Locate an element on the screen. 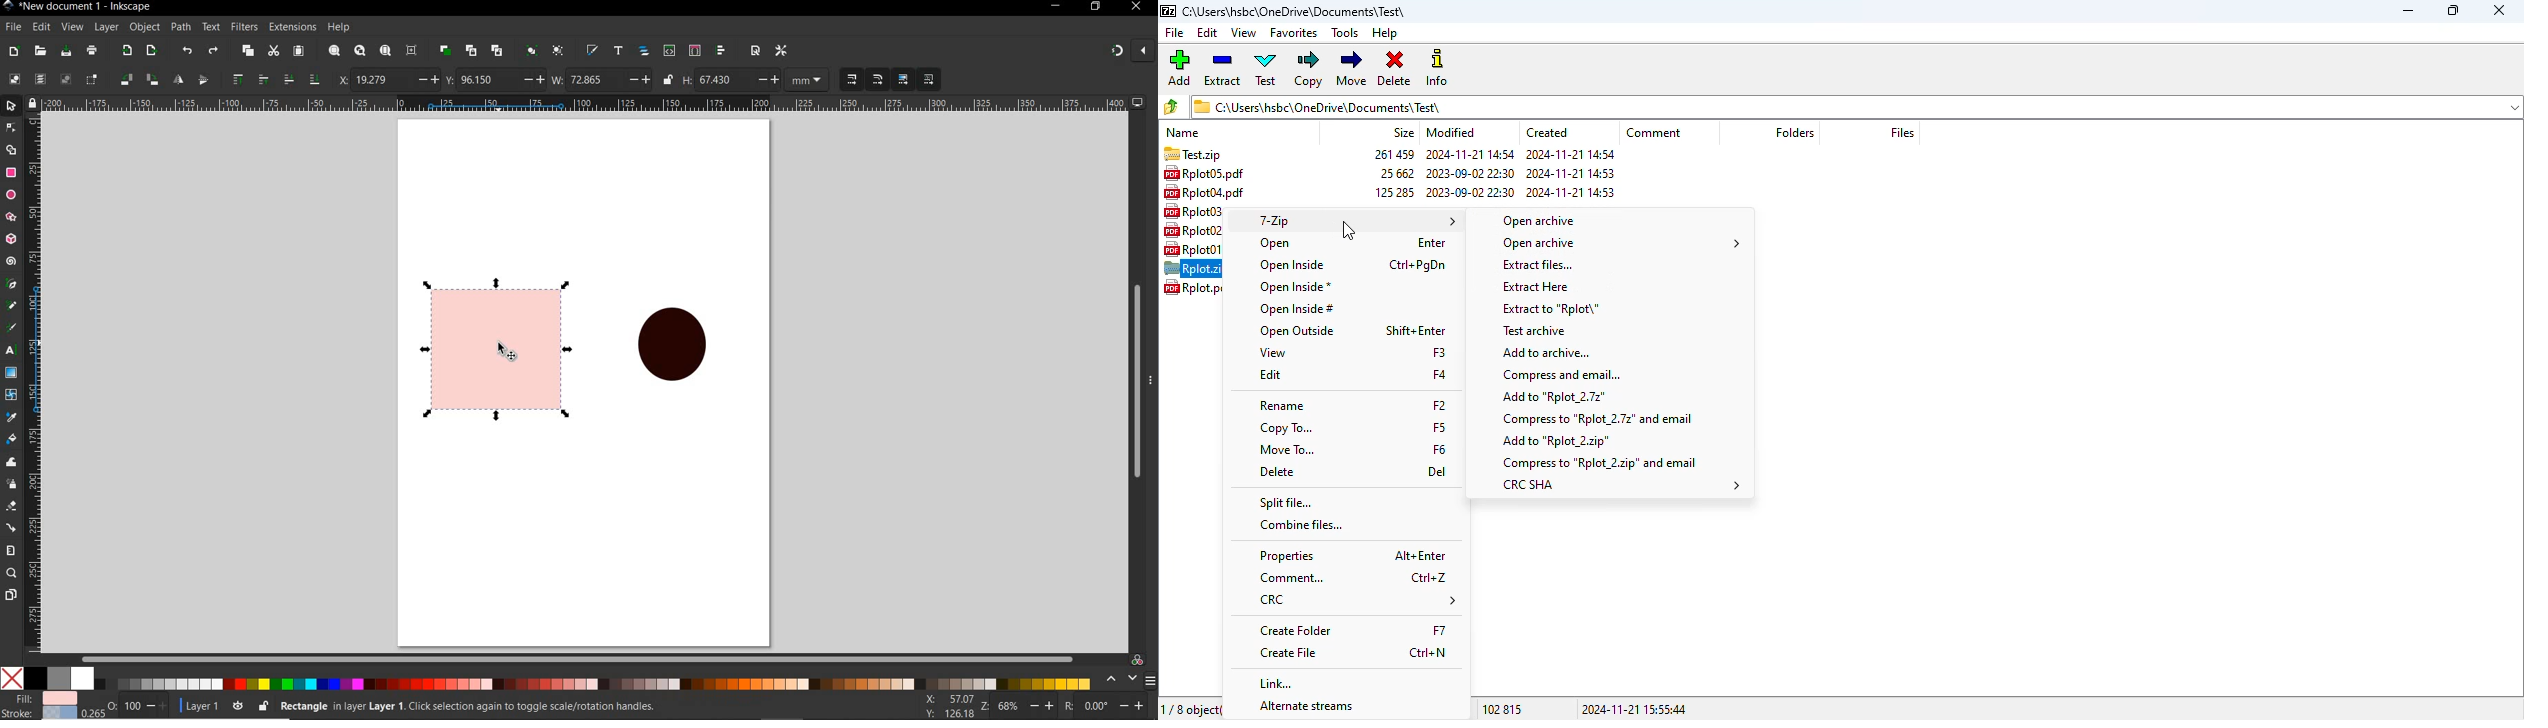 Image resolution: width=2548 pixels, height=728 pixels. scrollbar is located at coordinates (1137, 370).